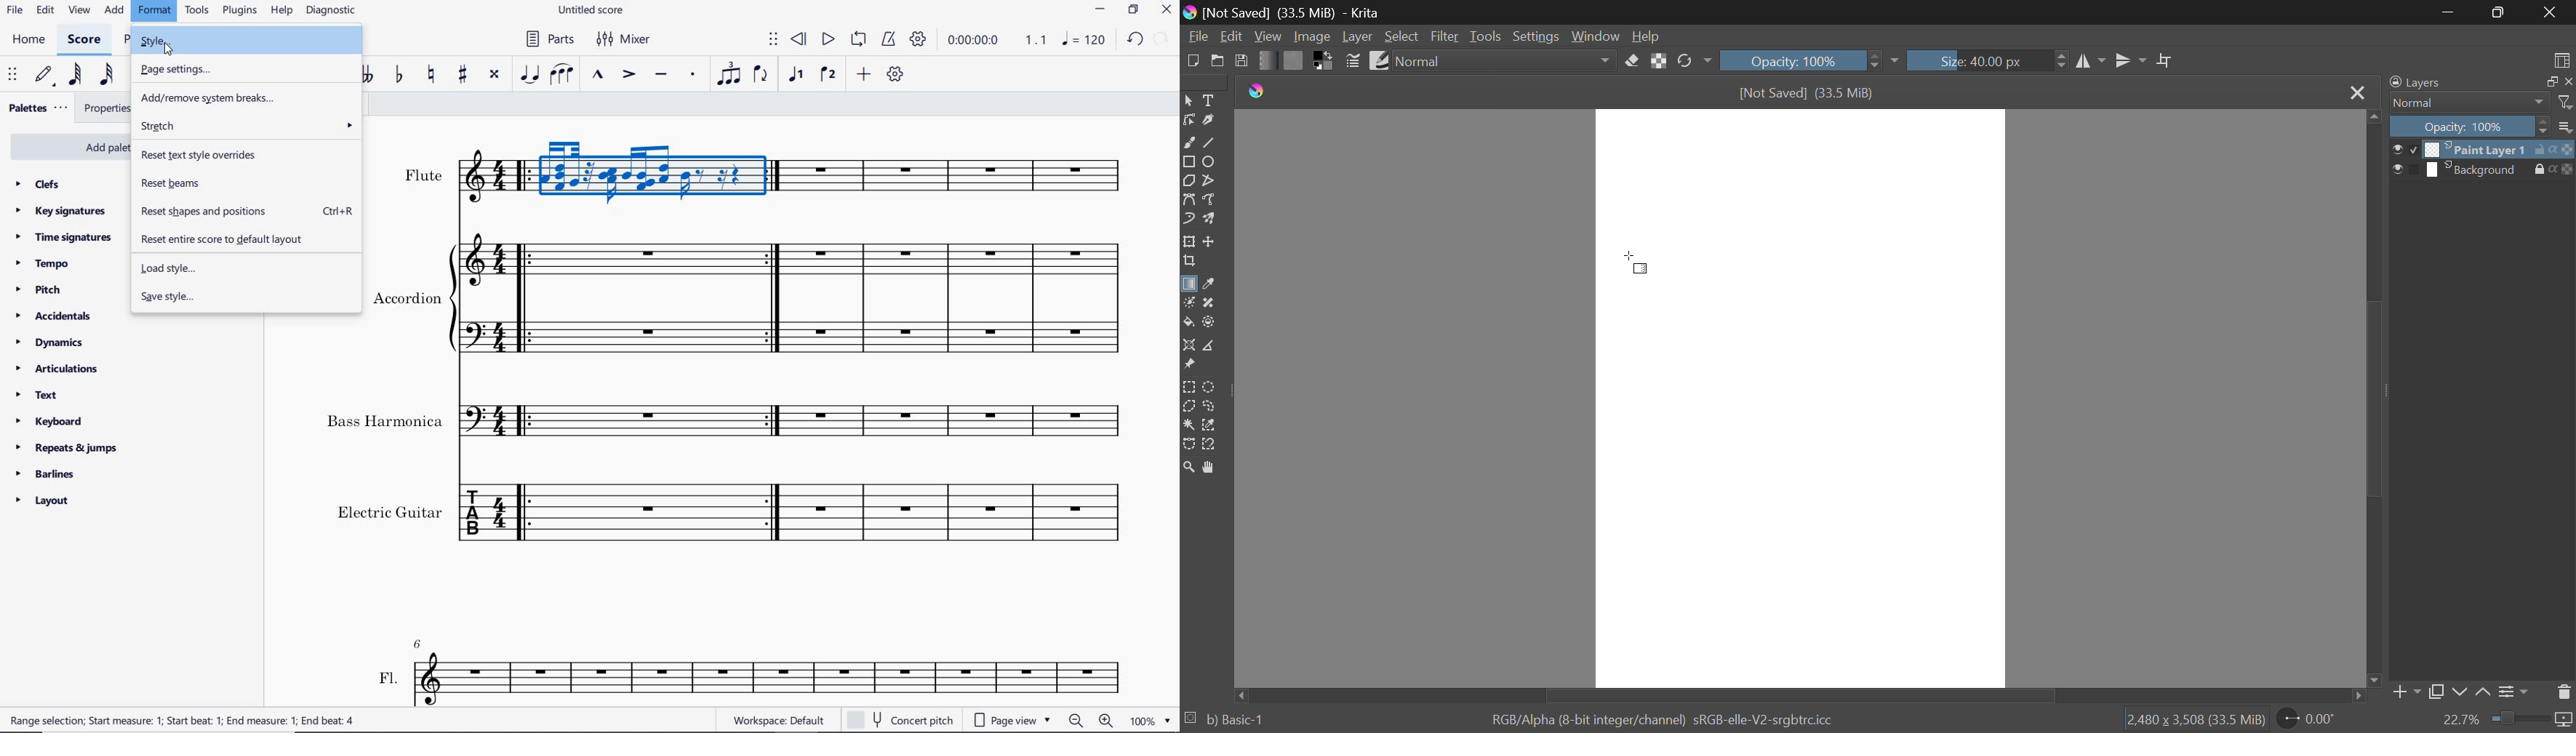  Describe the element at coordinates (367, 75) in the screenshot. I see `toggle double-flat` at that location.